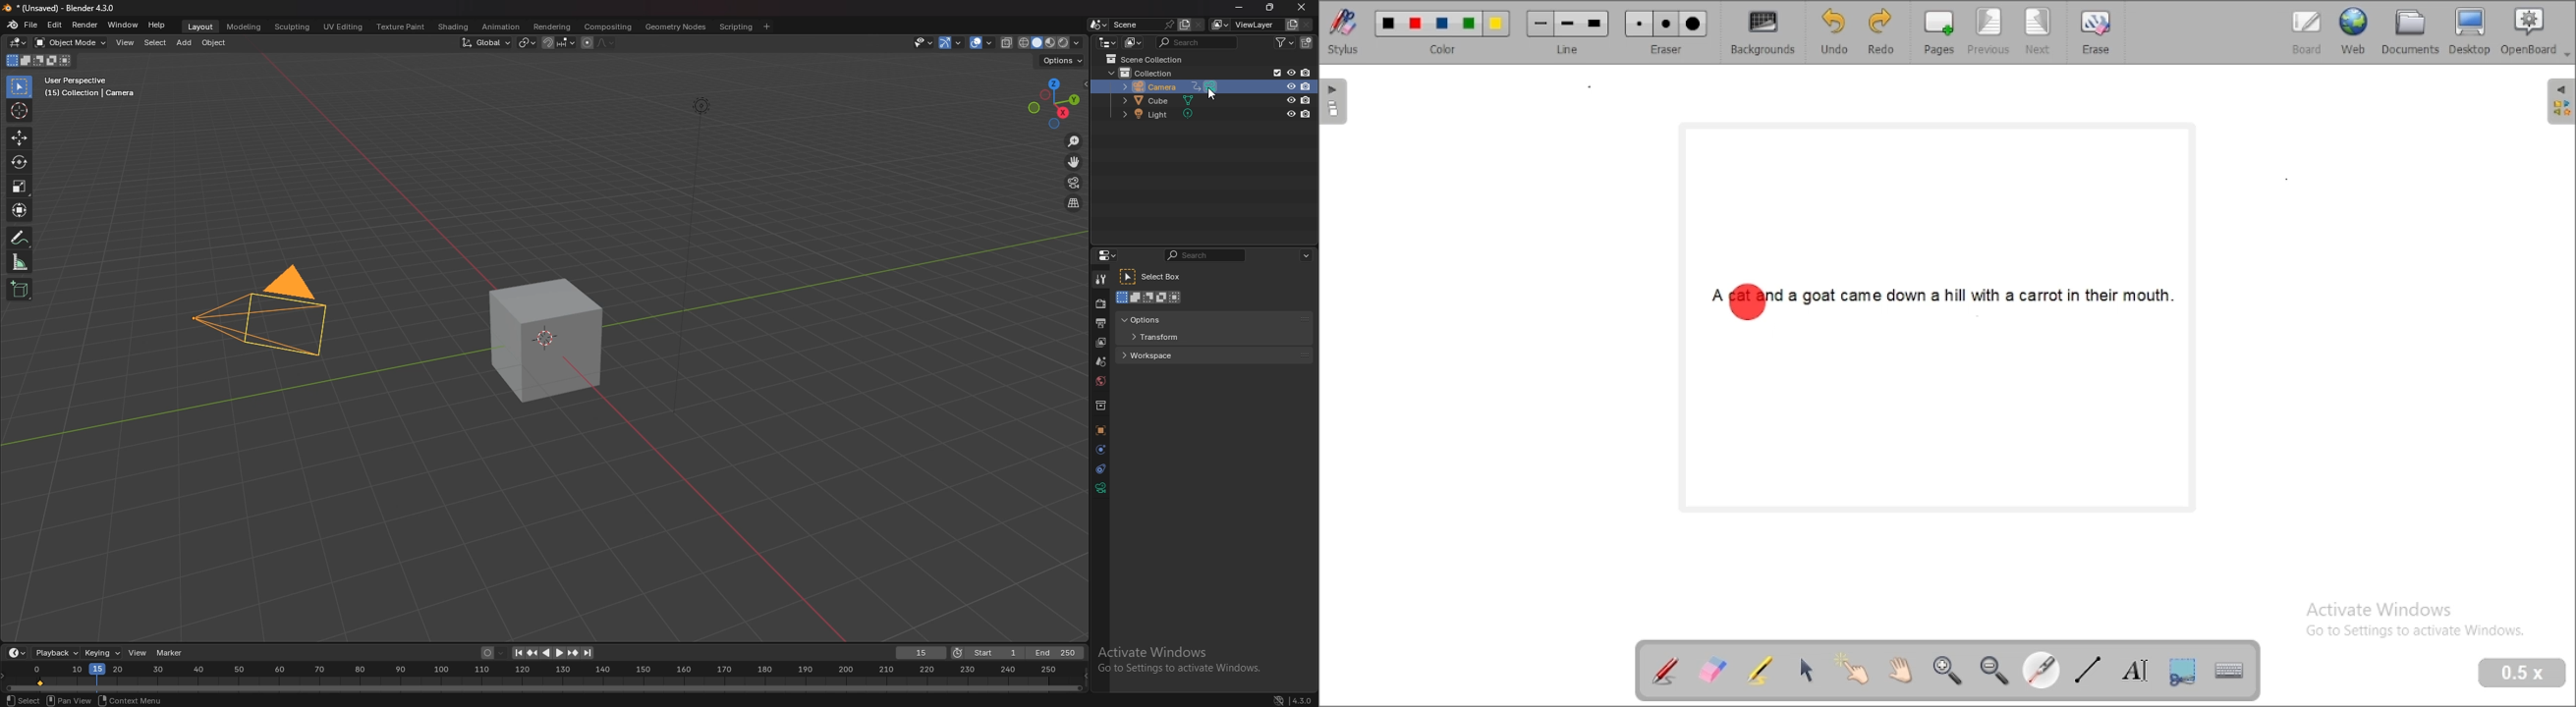  Describe the element at coordinates (1305, 86) in the screenshot. I see `disable in renders` at that location.